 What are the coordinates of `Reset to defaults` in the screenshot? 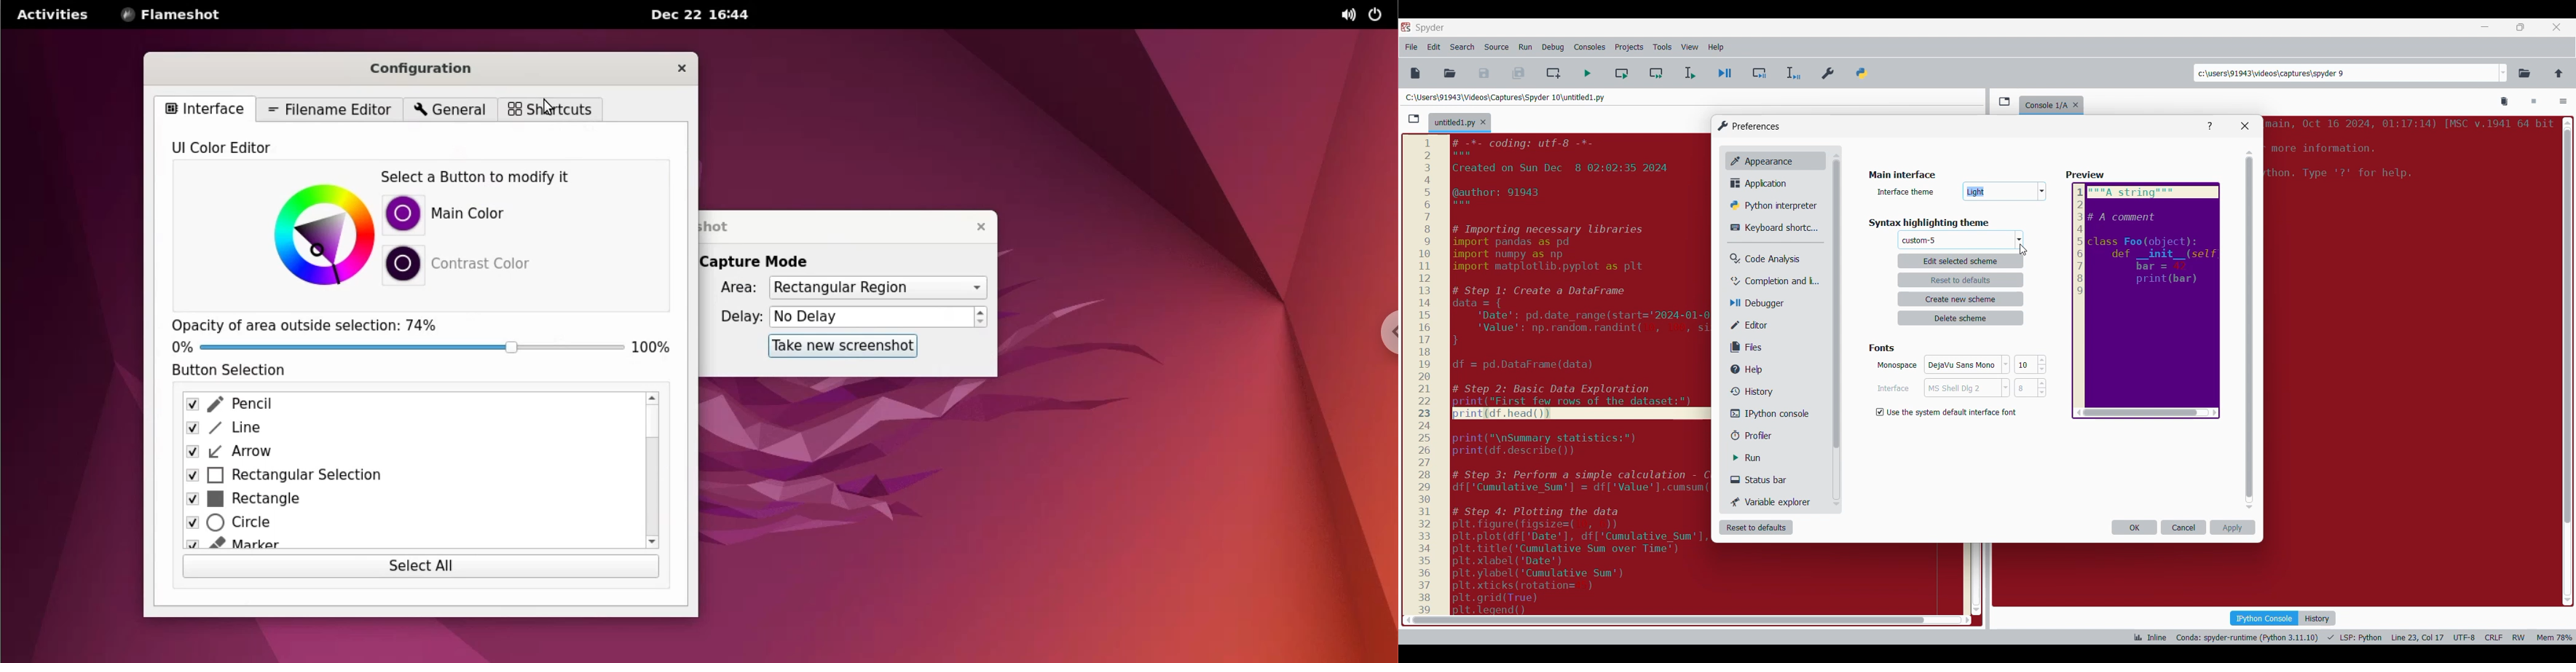 It's located at (1756, 527).